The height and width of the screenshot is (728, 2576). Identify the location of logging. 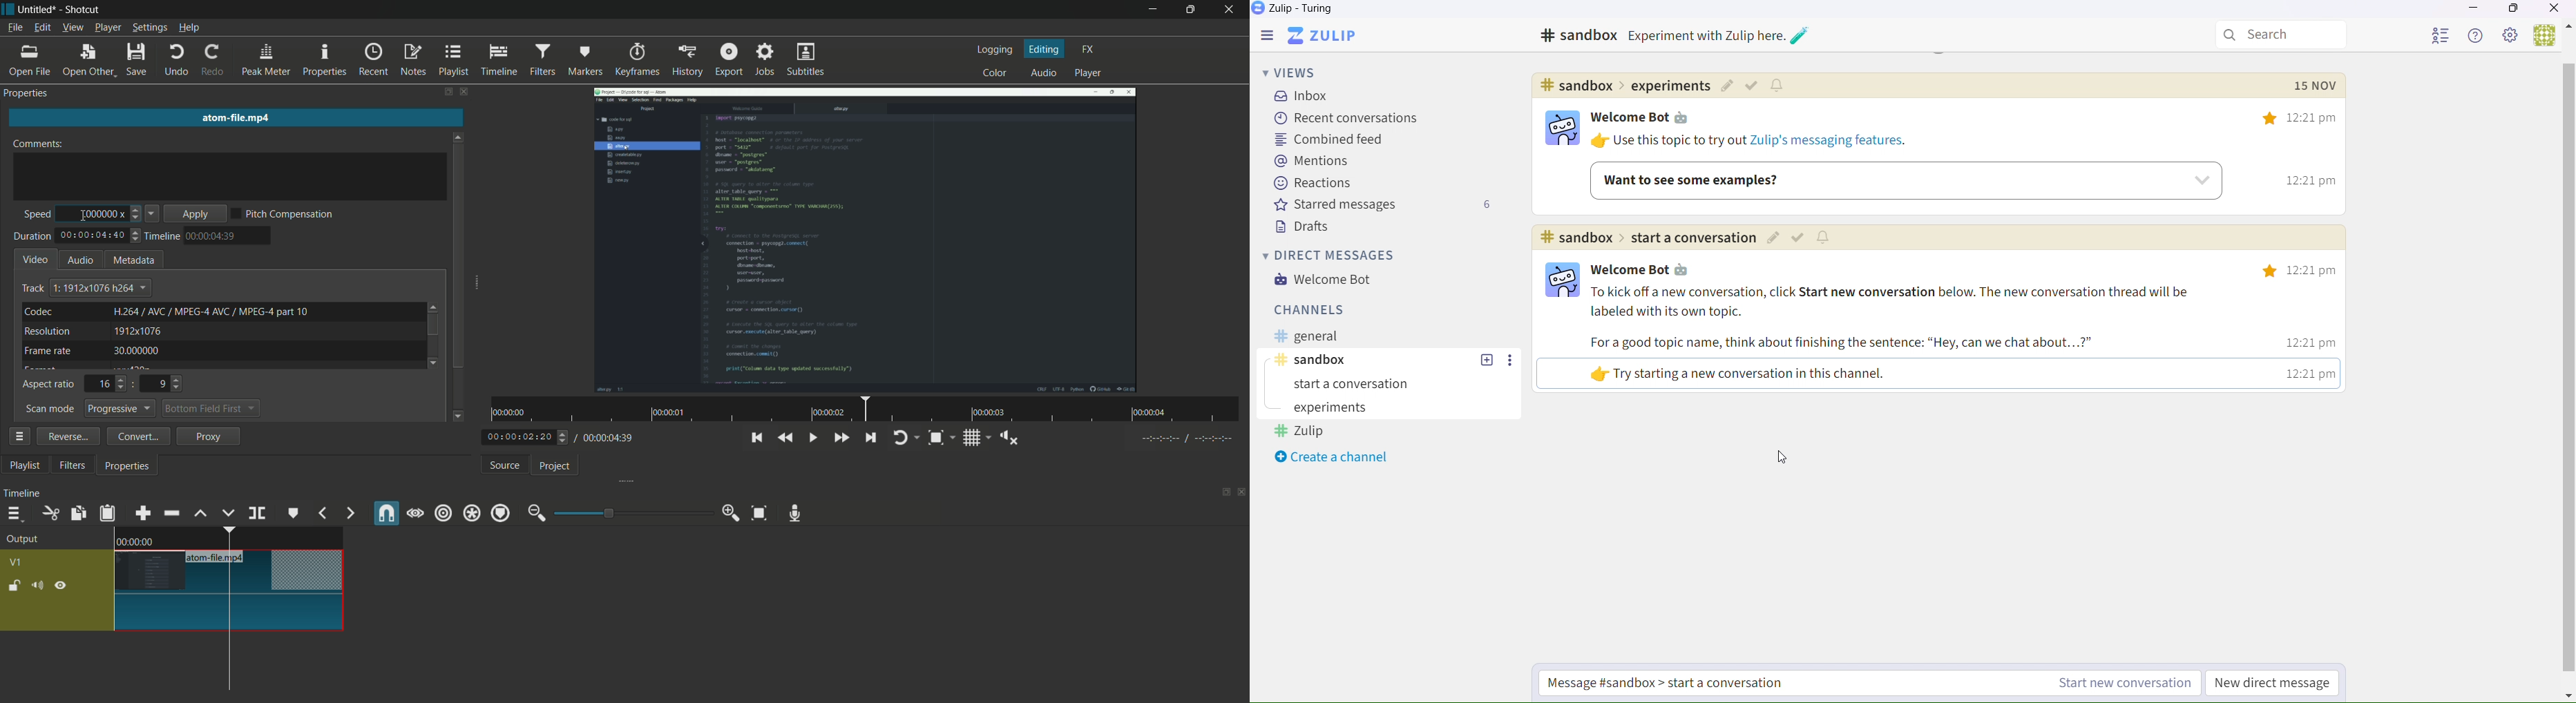
(996, 50).